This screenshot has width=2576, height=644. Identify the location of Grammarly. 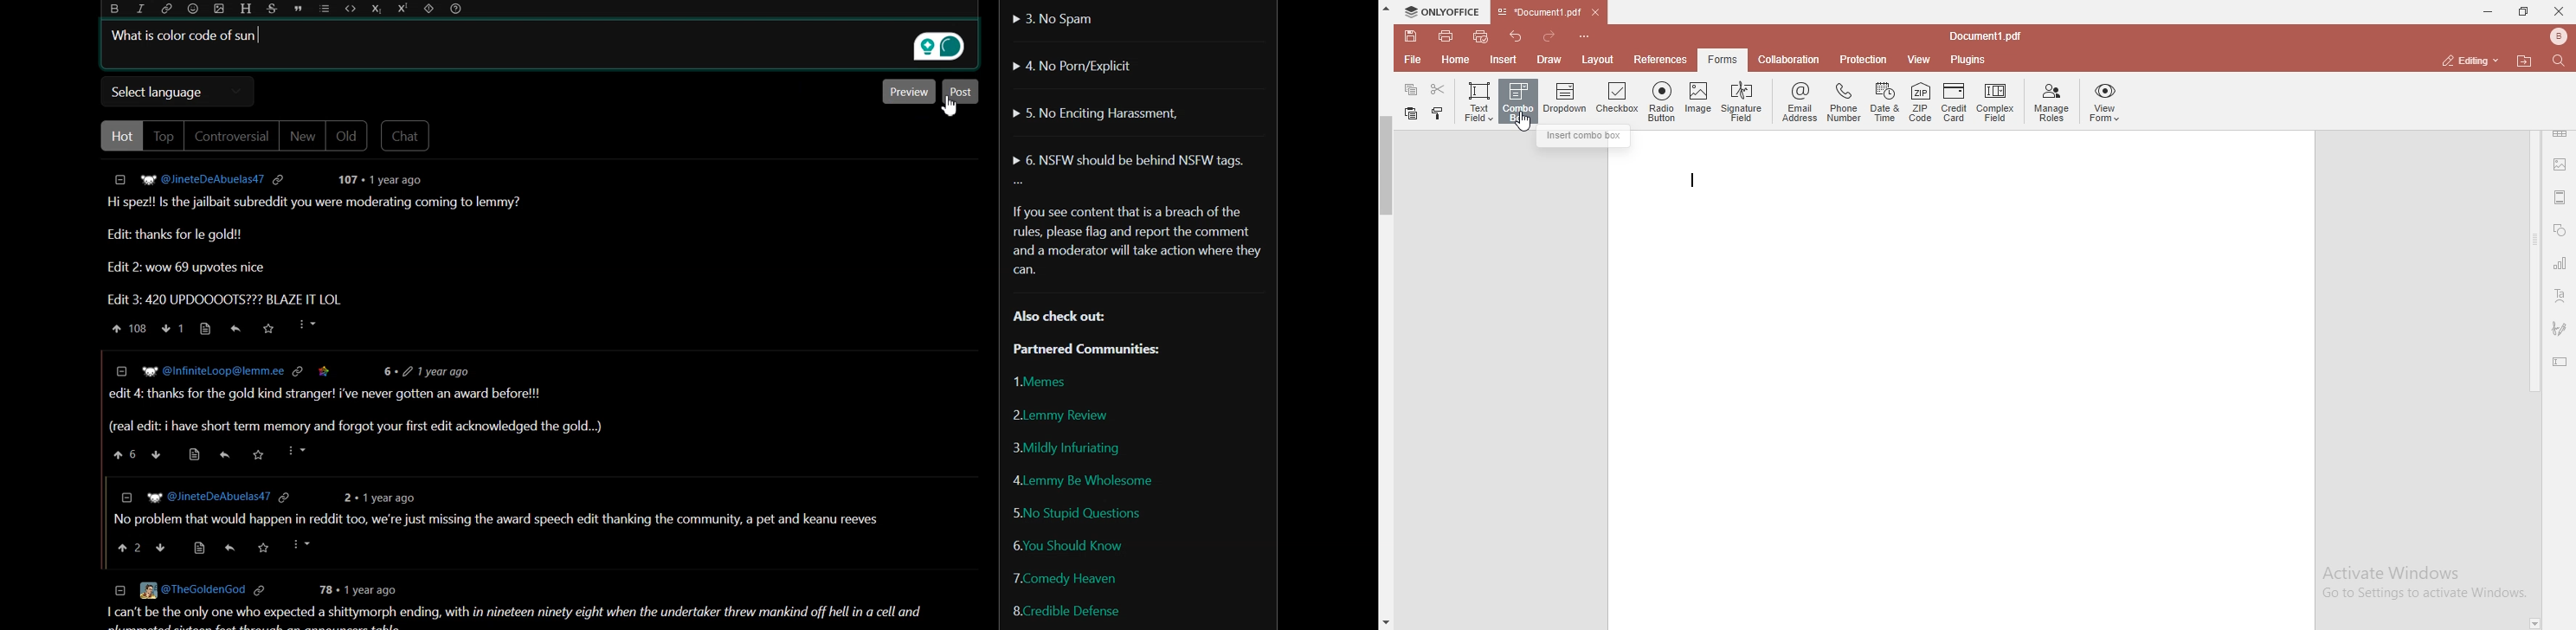
(931, 46).